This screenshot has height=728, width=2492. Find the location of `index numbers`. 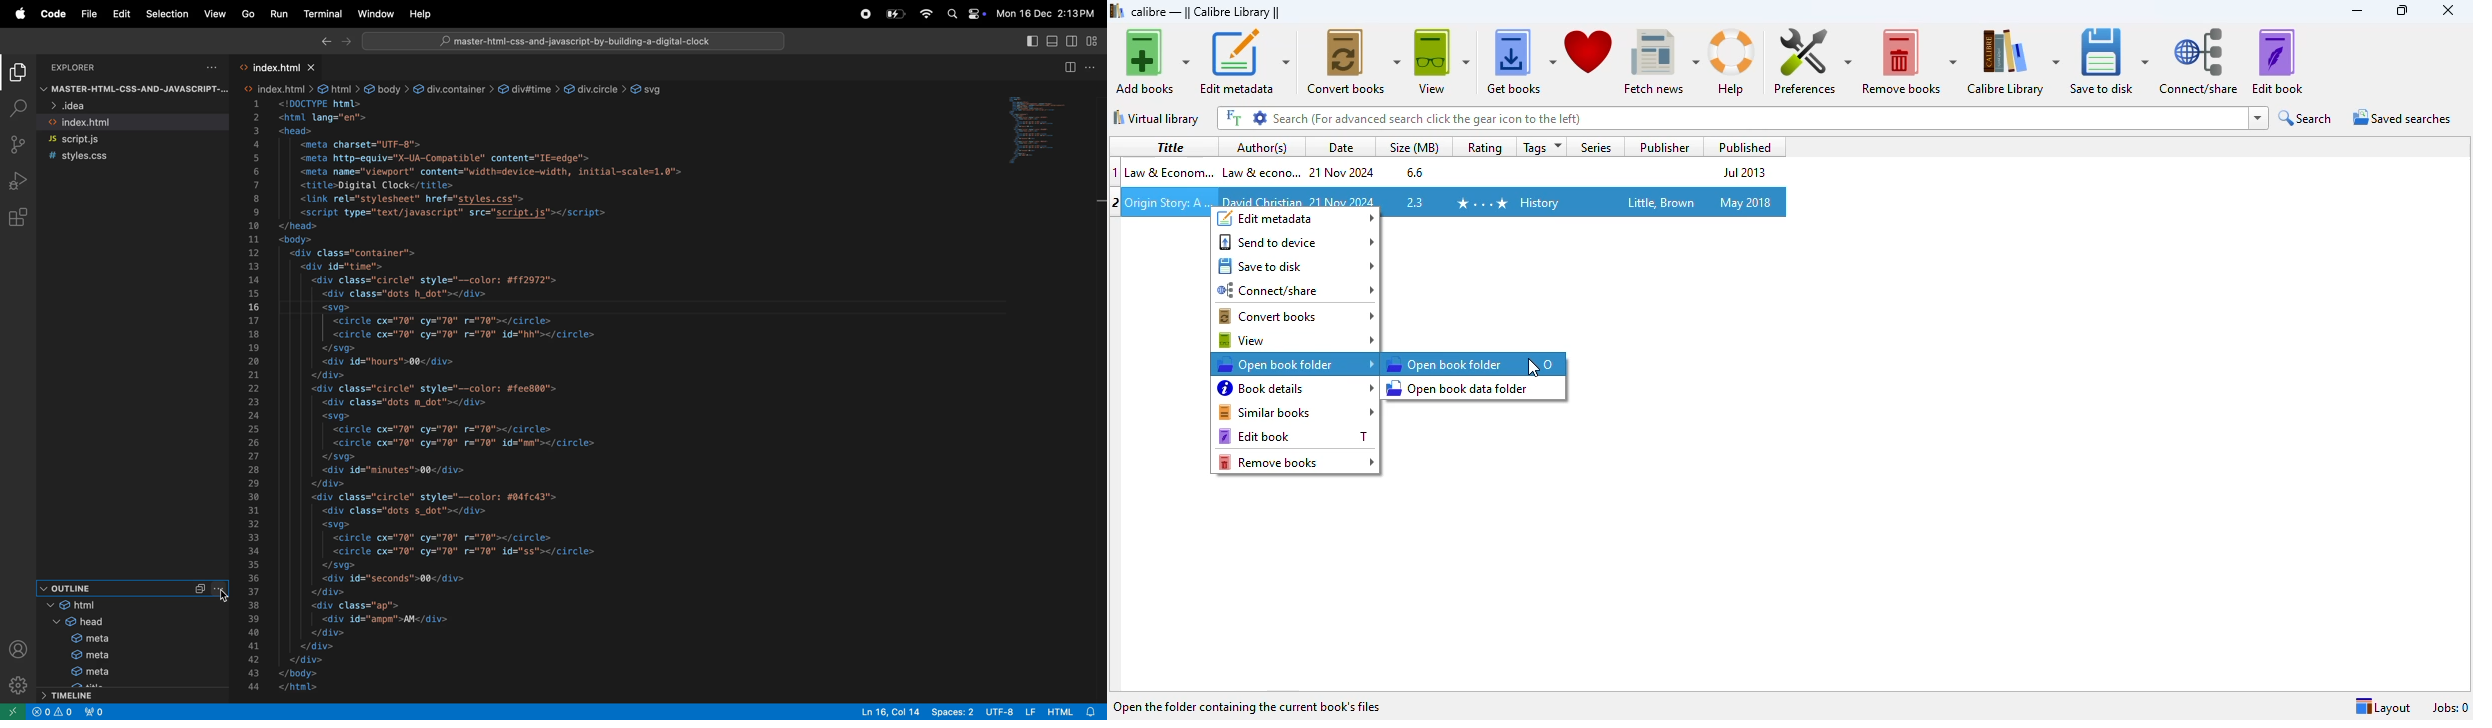

index numbers is located at coordinates (1117, 171).